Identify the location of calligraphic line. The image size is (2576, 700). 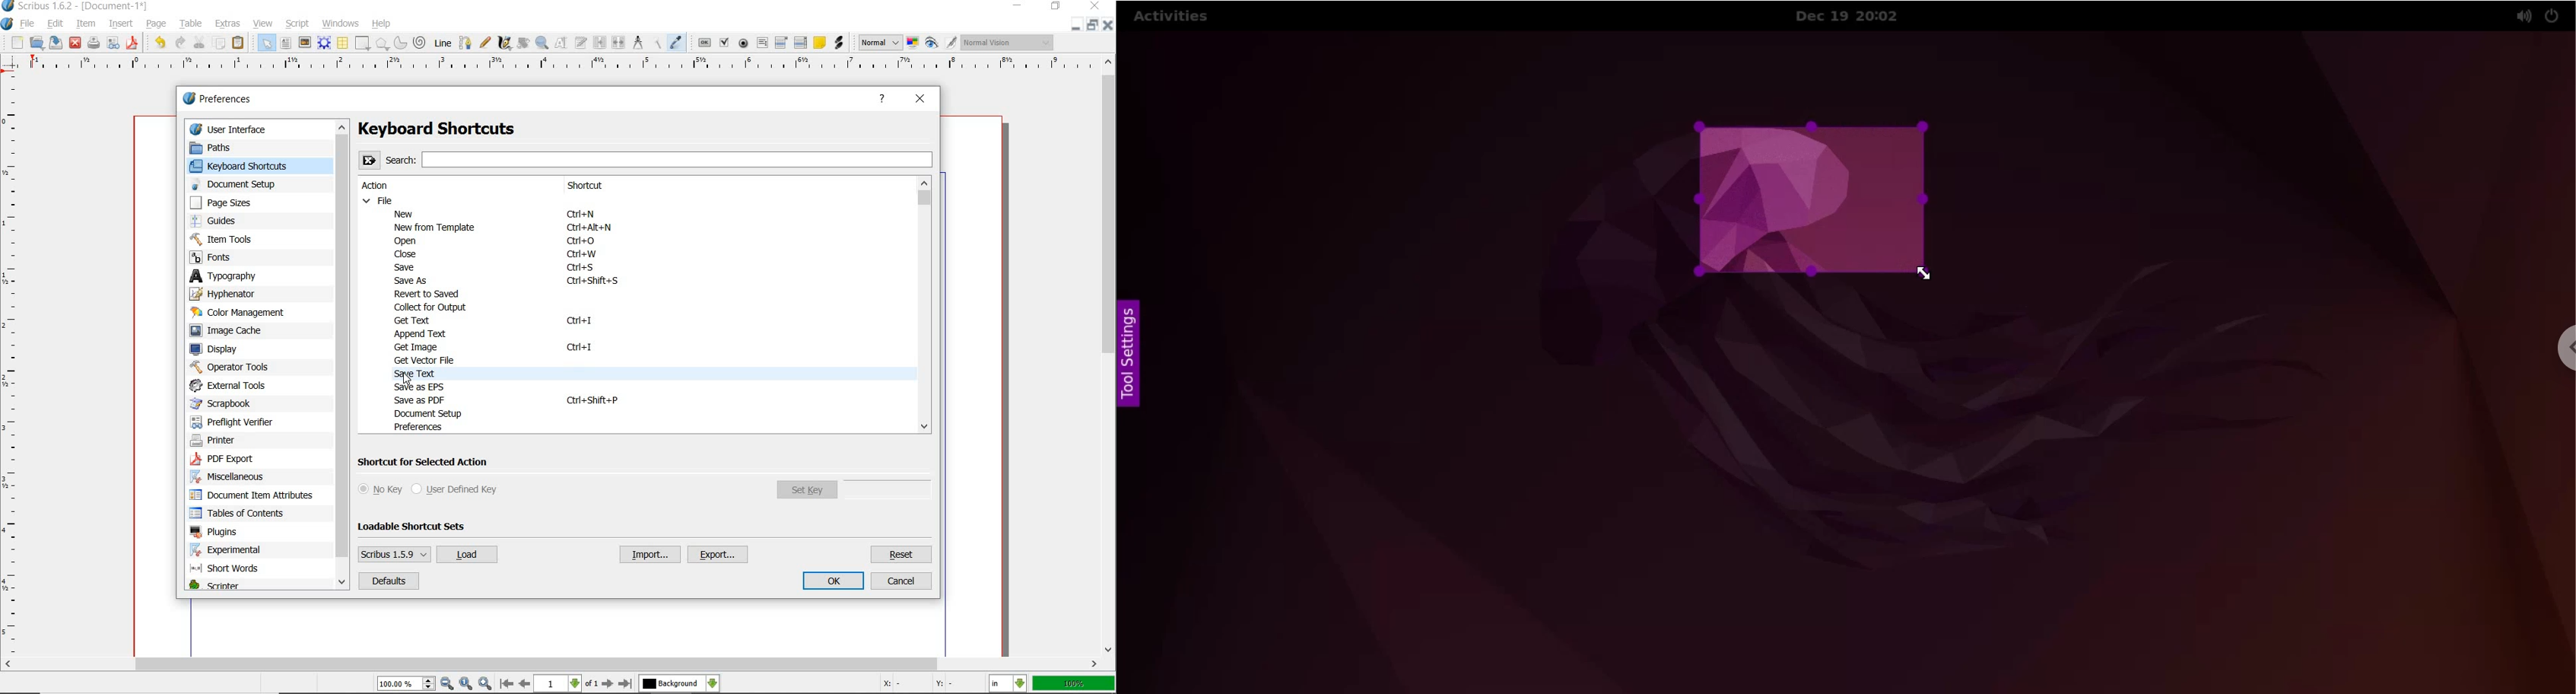
(506, 44).